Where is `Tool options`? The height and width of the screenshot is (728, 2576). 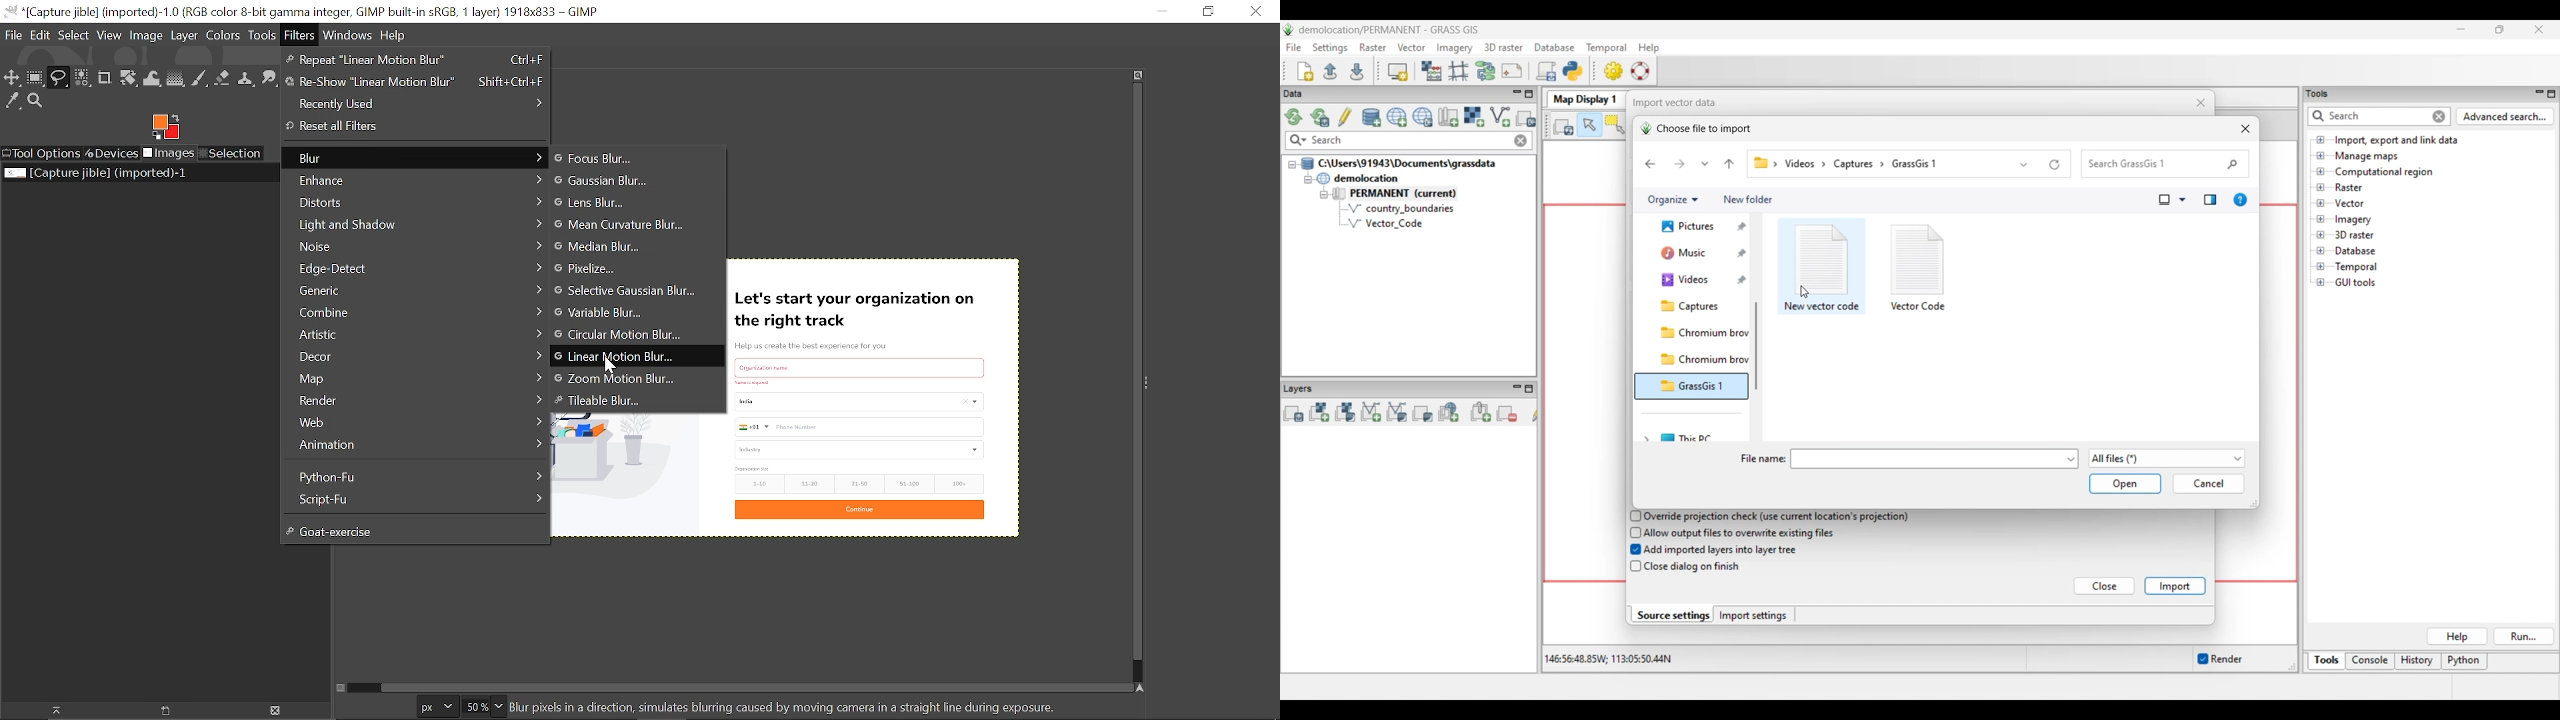 Tool options is located at coordinates (41, 154).